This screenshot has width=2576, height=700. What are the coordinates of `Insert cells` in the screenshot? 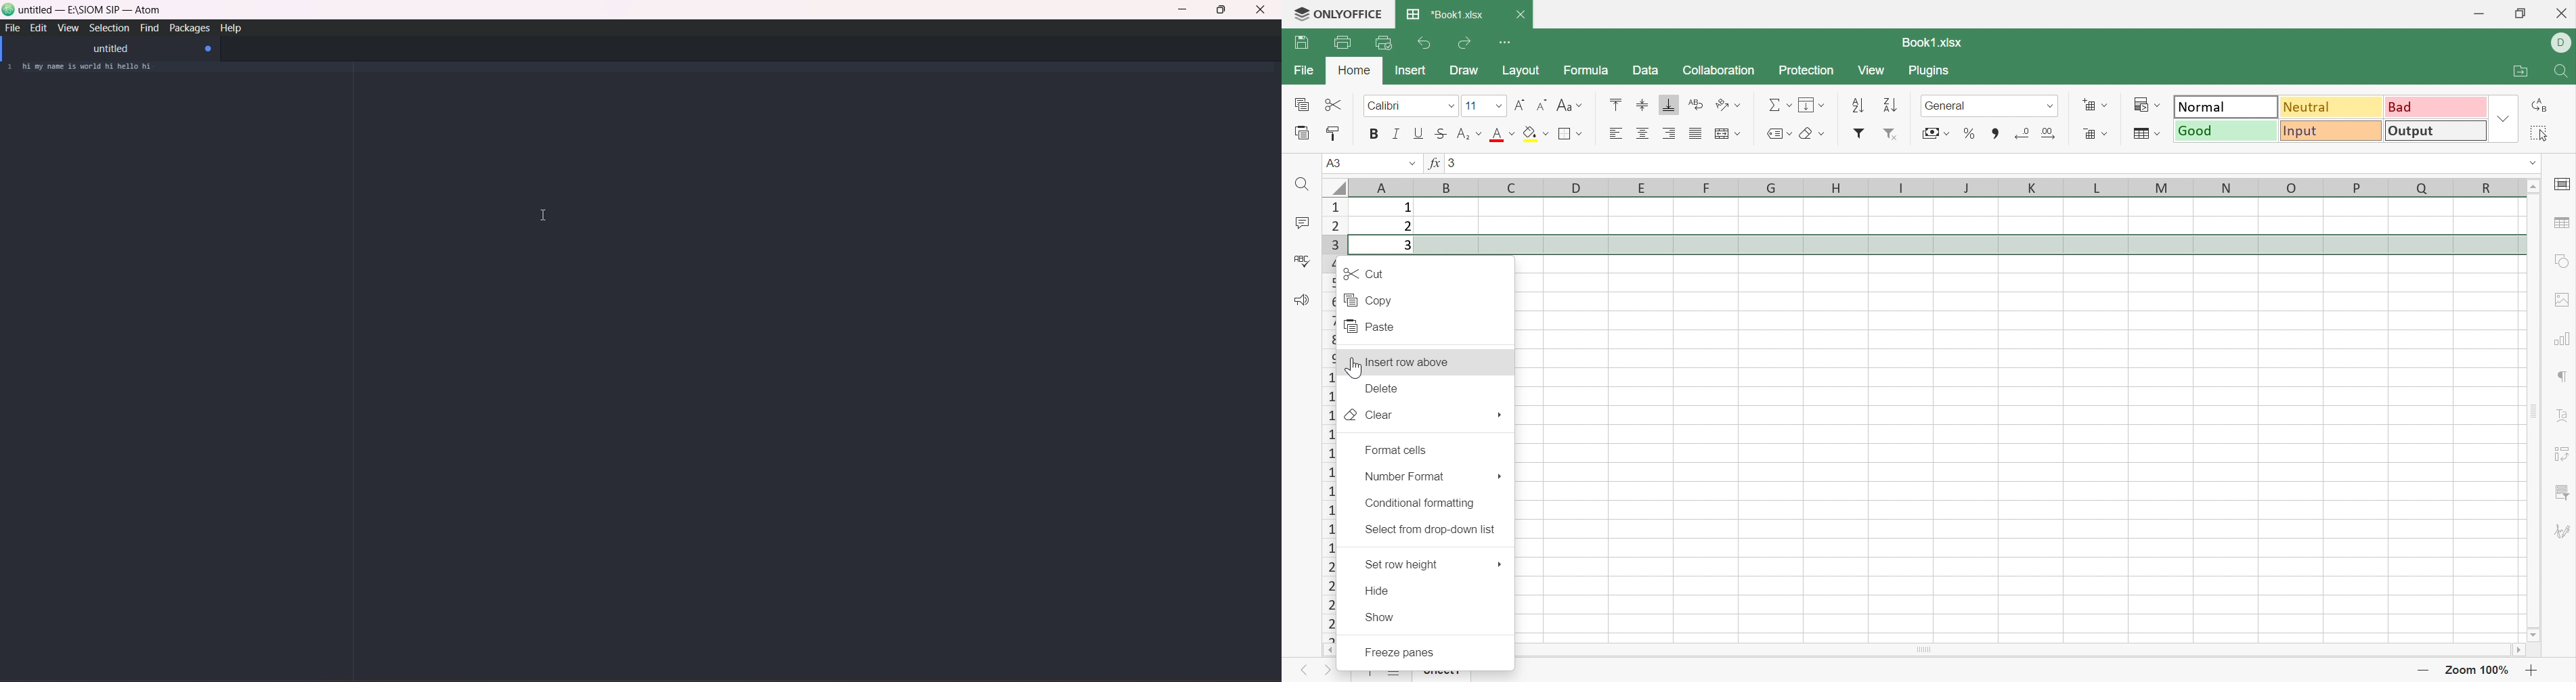 It's located at (2087, 105).